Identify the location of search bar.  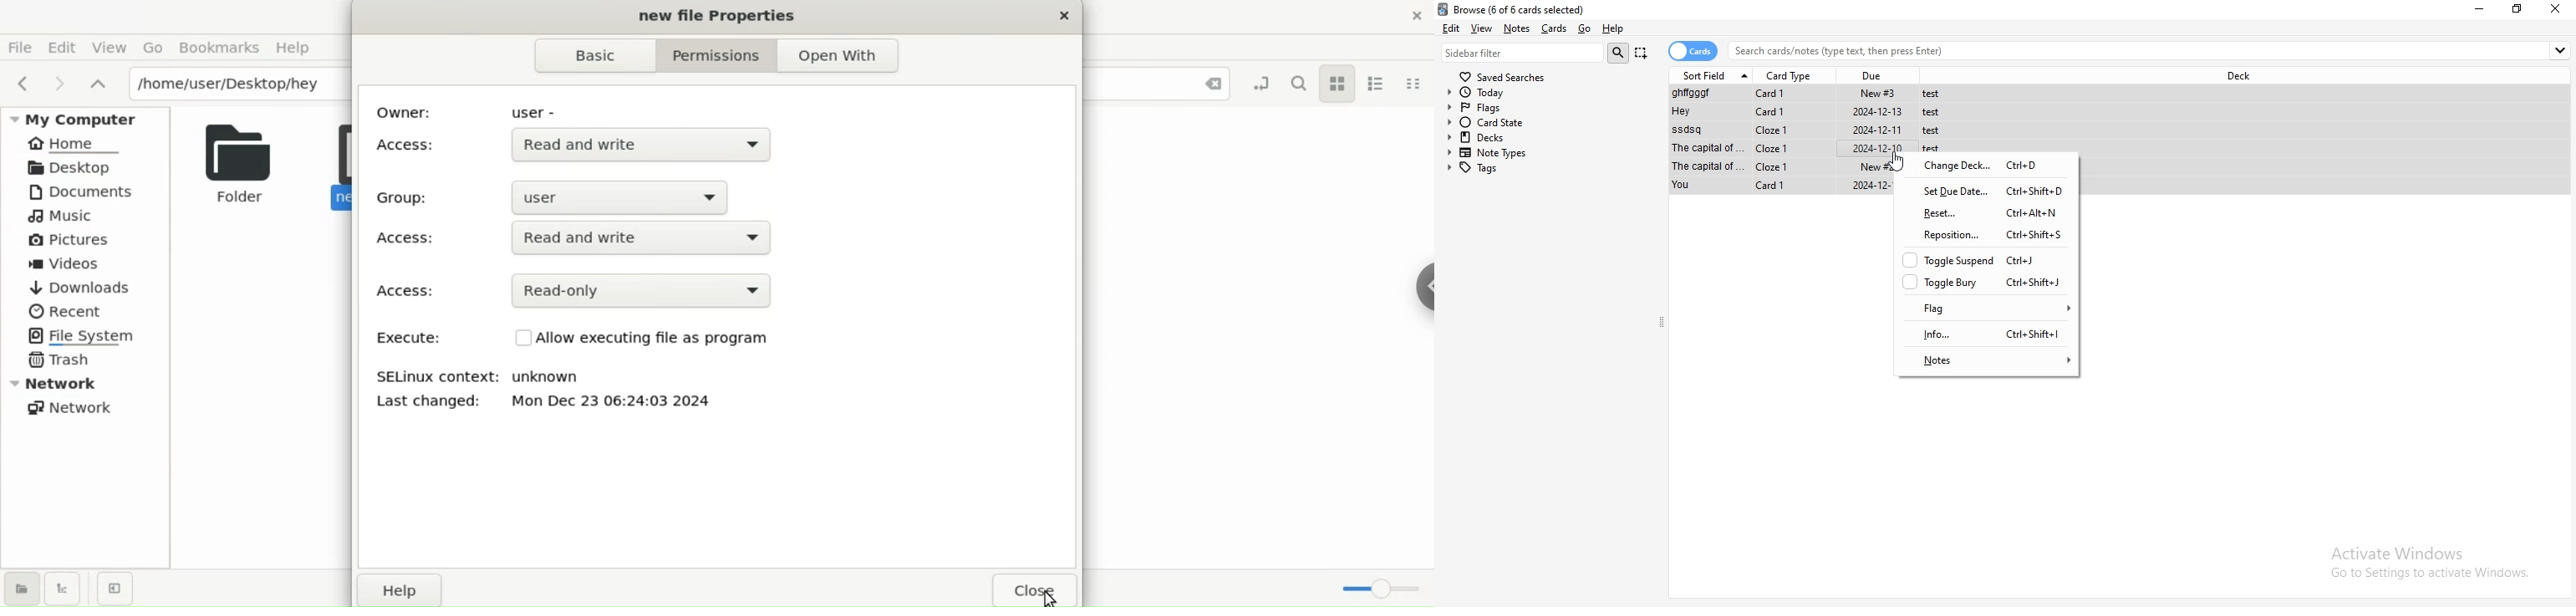
(2151, 50).